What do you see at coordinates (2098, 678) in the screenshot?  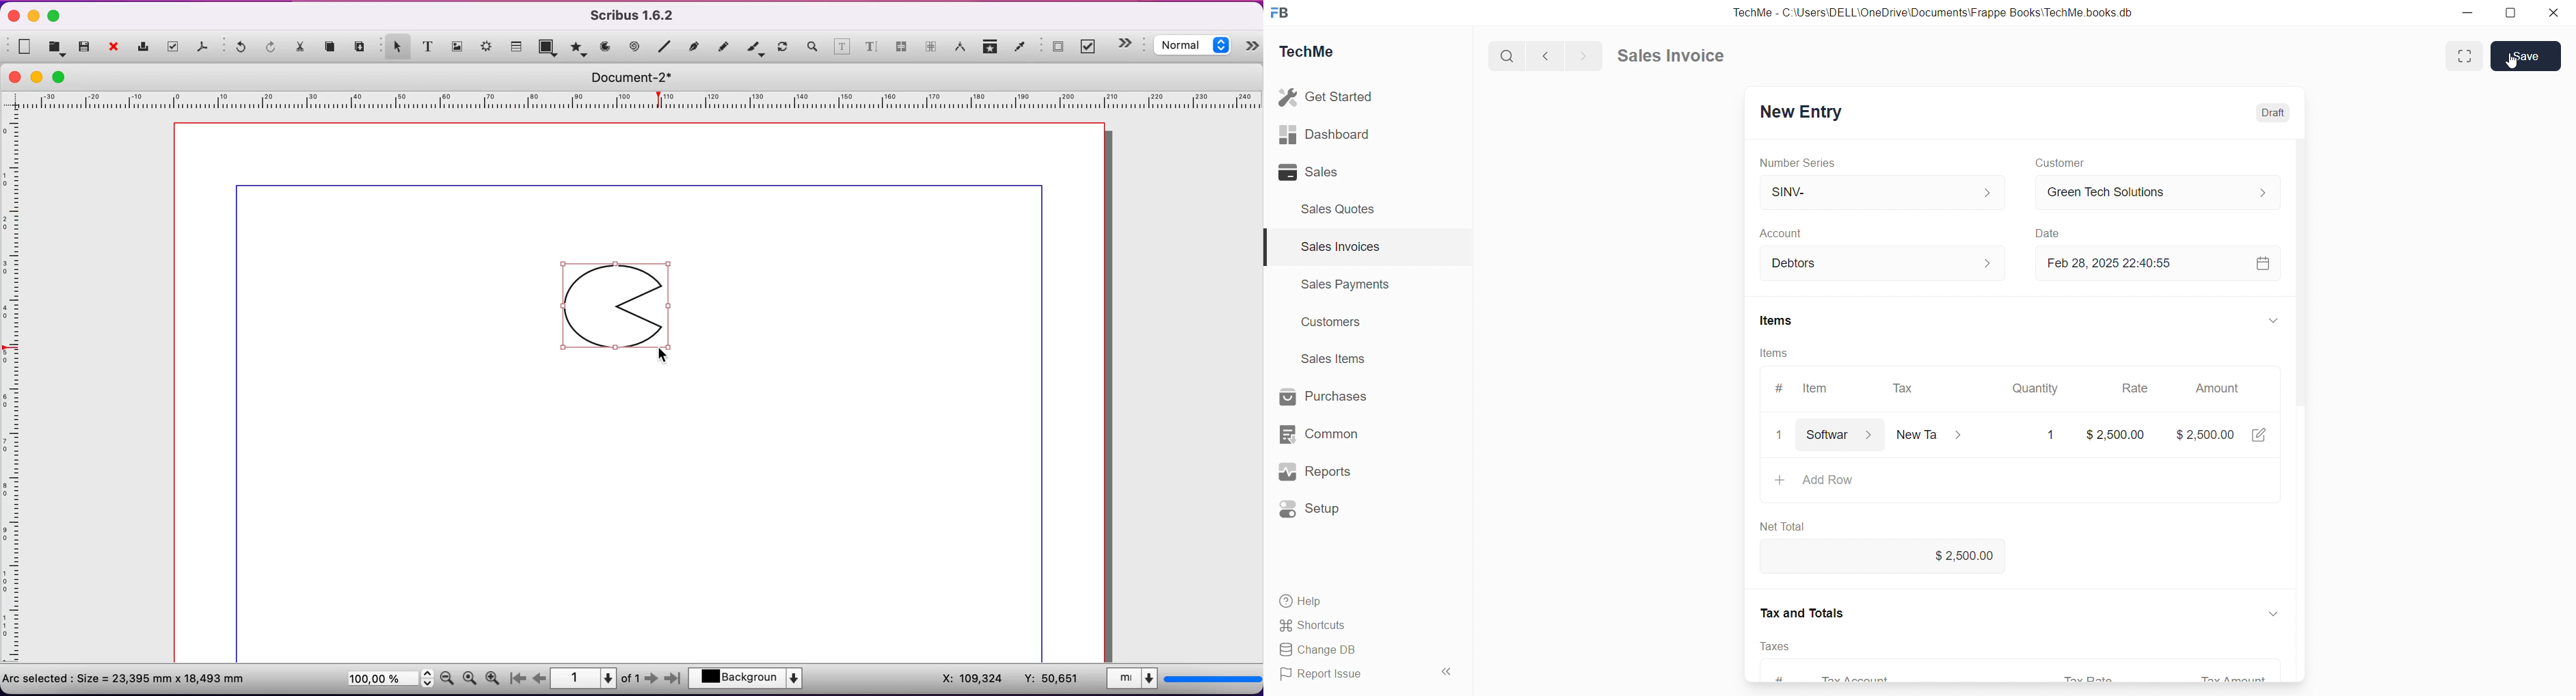 I see `Tax rate` at bounding box center [2098, 678].